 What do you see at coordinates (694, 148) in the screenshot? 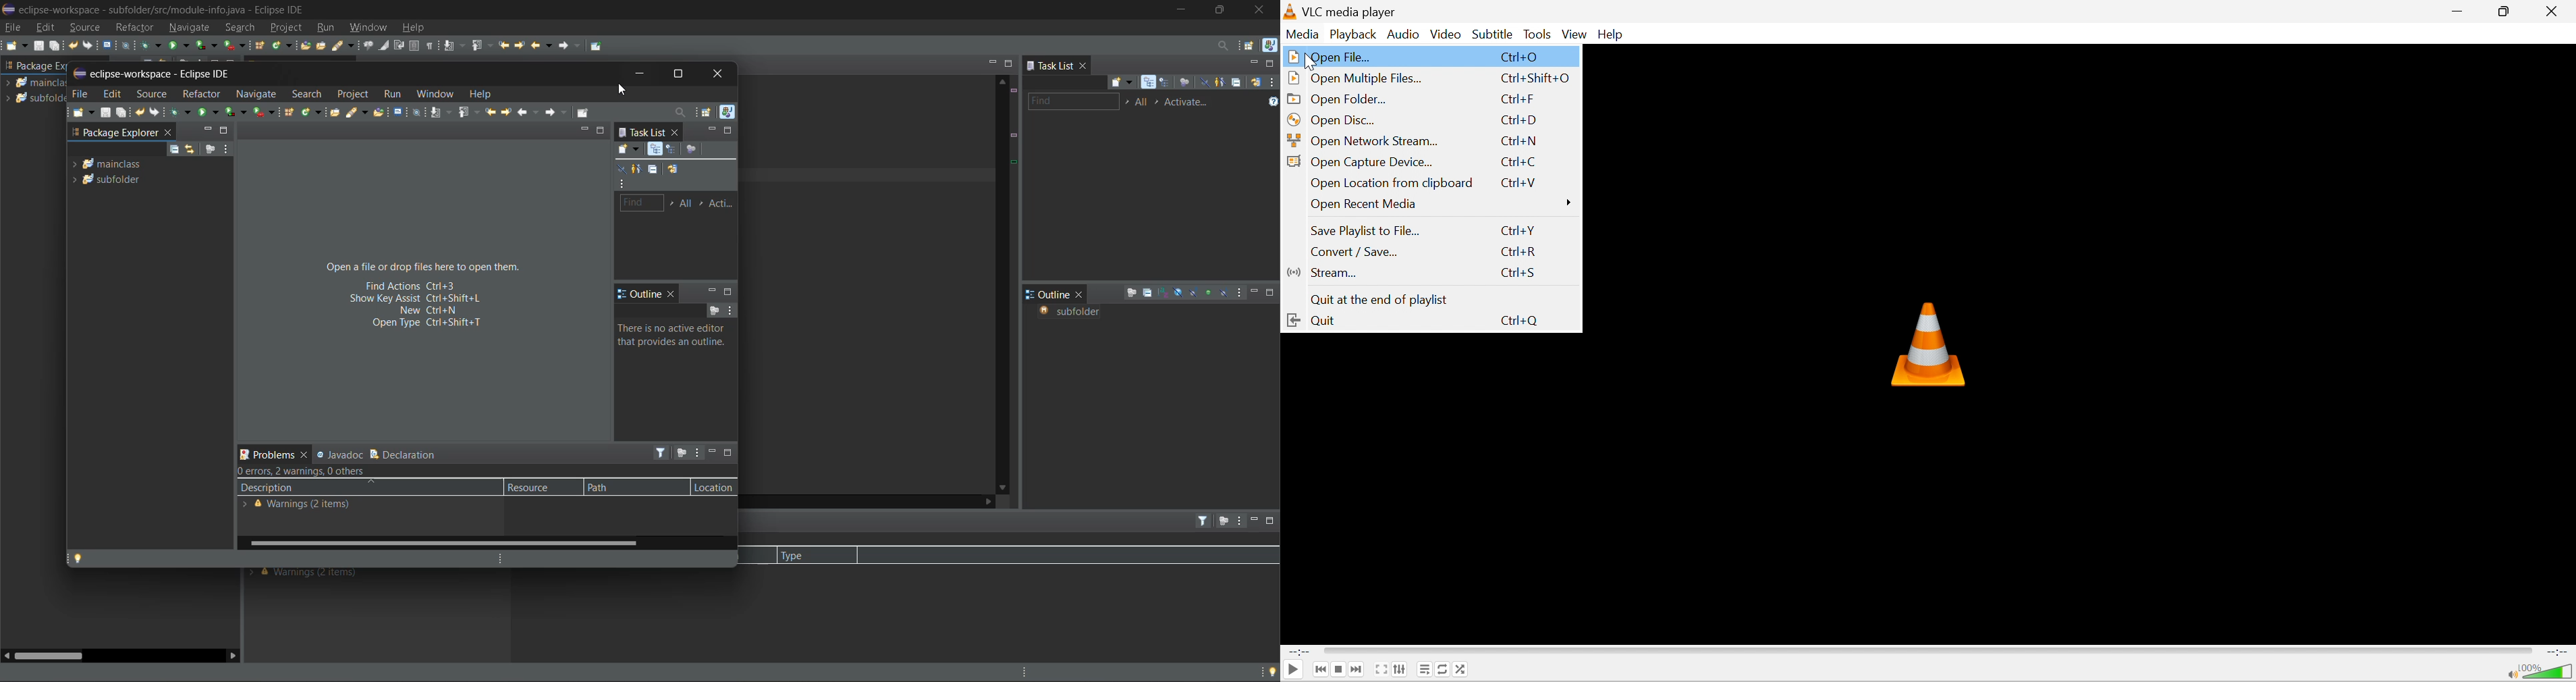
I see `focus on workweek` at bounding box center [694, 148].